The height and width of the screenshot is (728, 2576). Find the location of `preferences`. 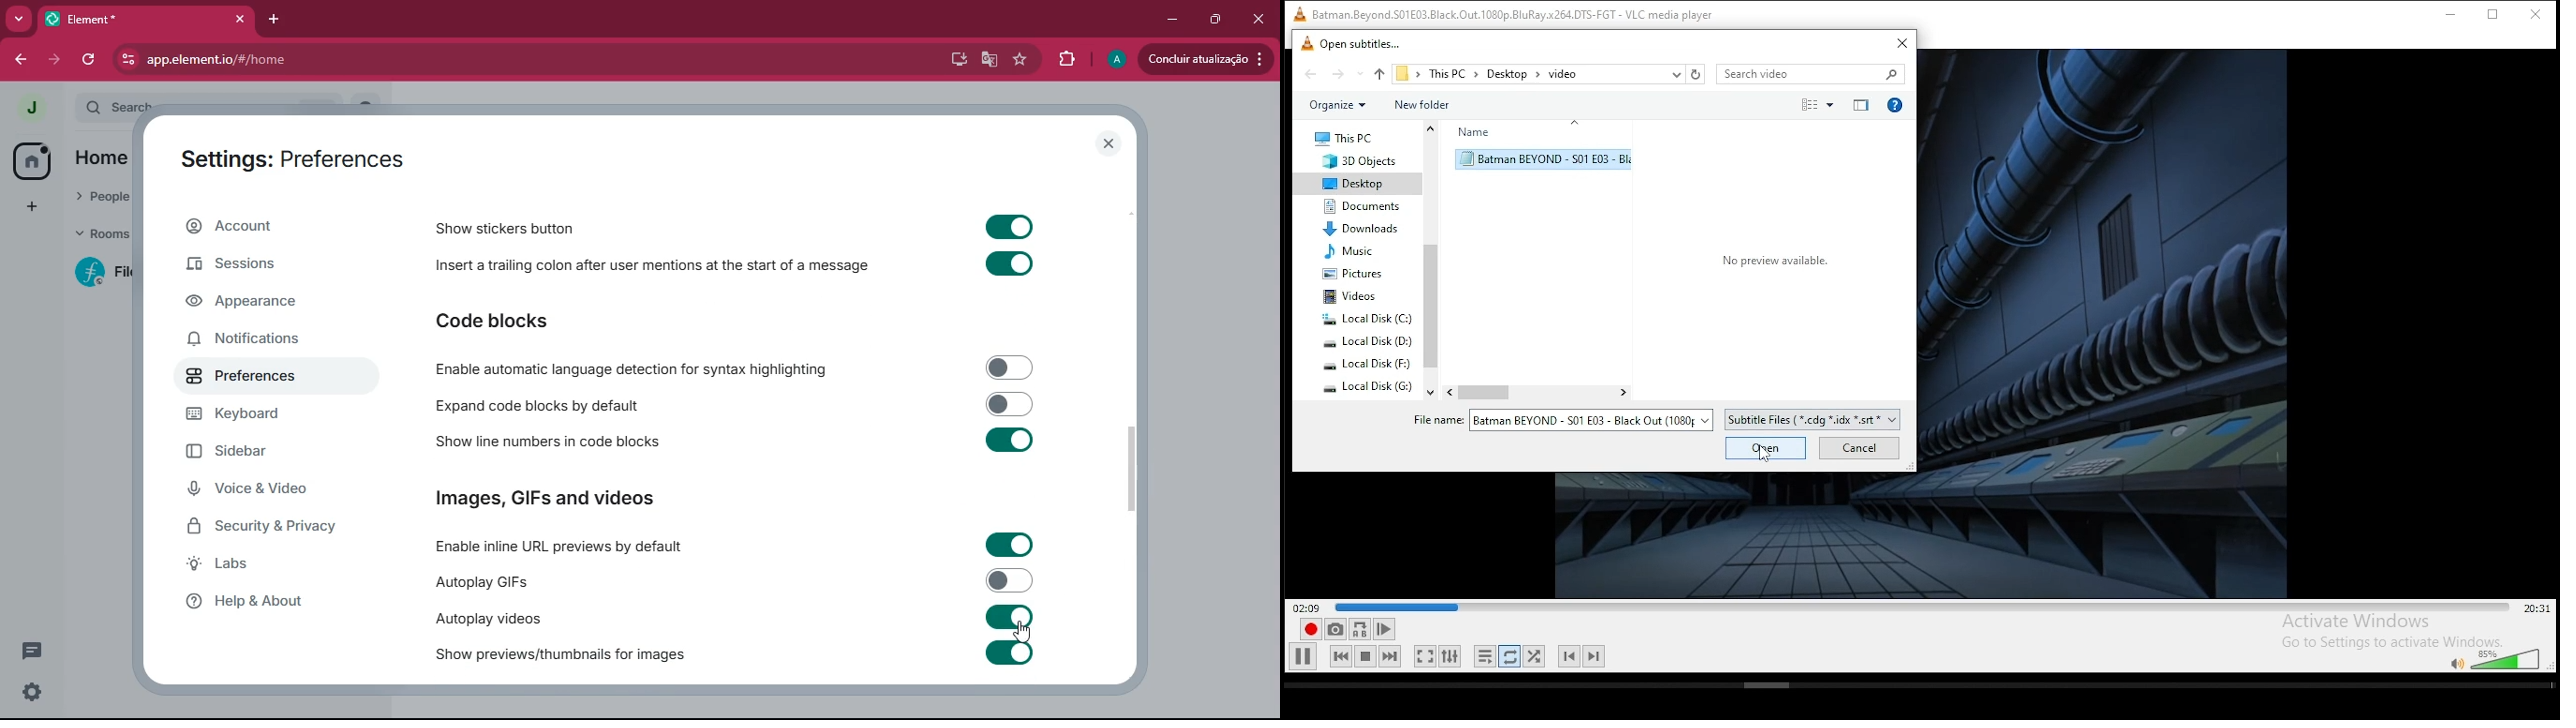

preferences is located at coordinates (262, 381).